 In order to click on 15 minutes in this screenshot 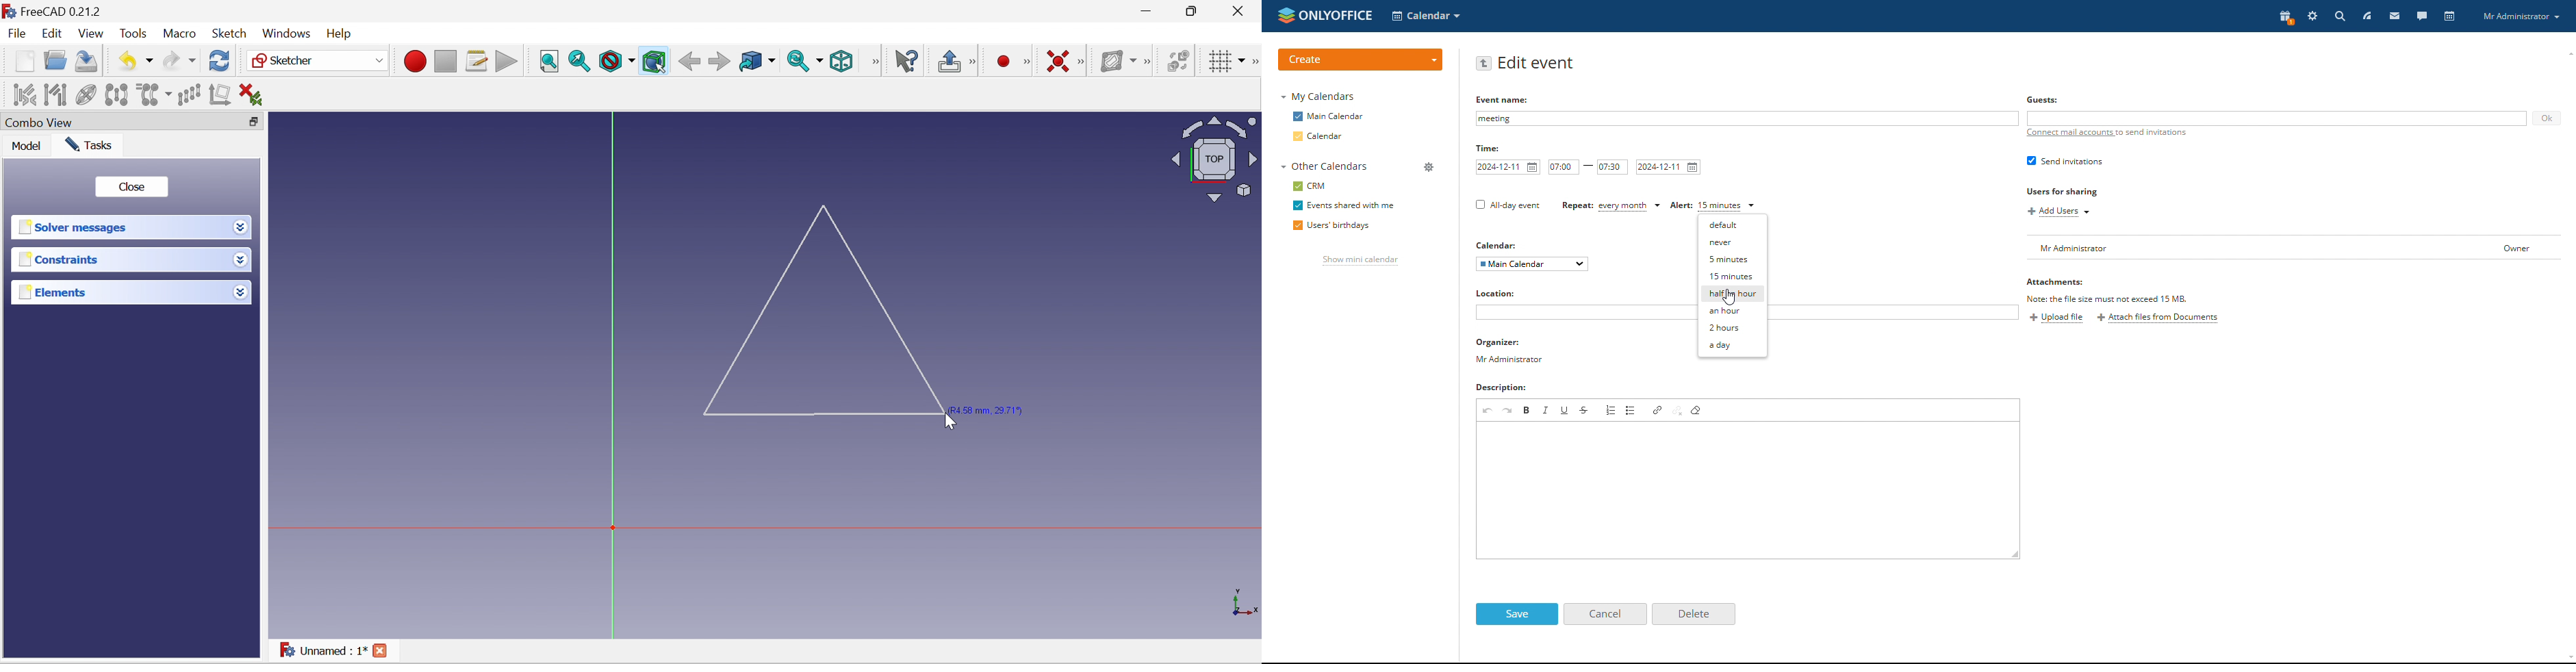, I will do `click(1733, 277)`.